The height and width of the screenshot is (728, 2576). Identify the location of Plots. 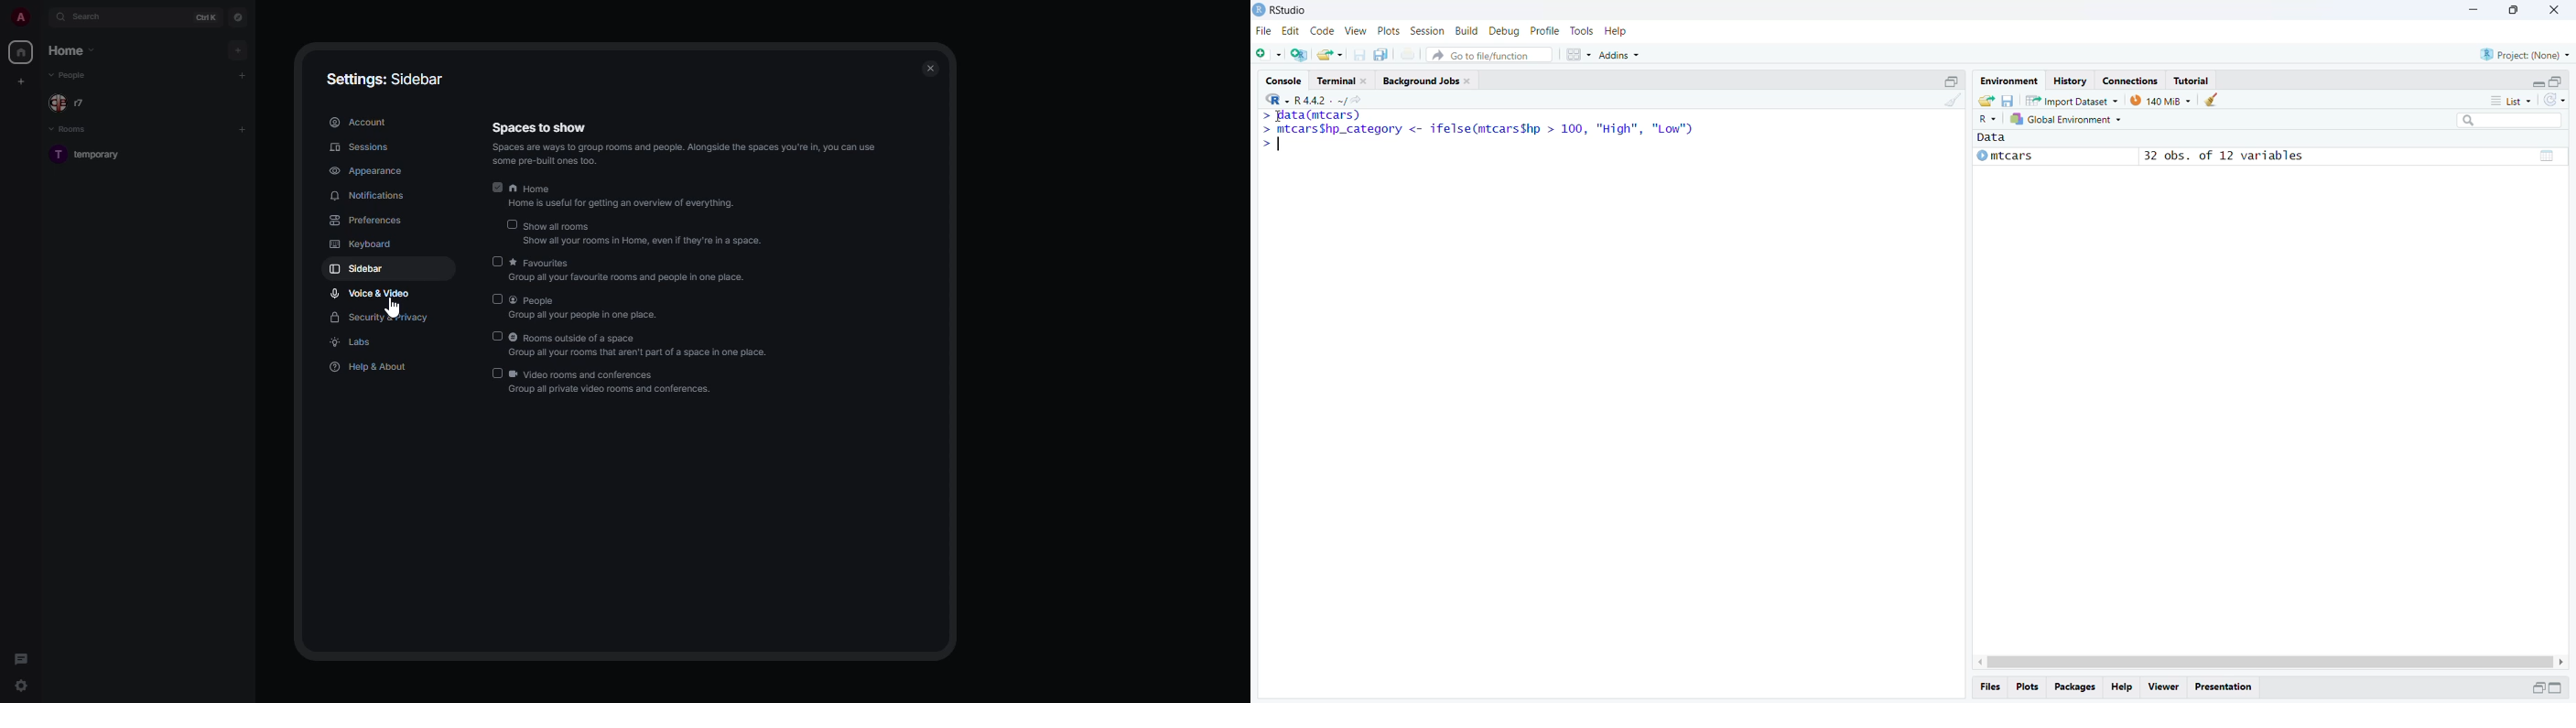
(2030, 688).